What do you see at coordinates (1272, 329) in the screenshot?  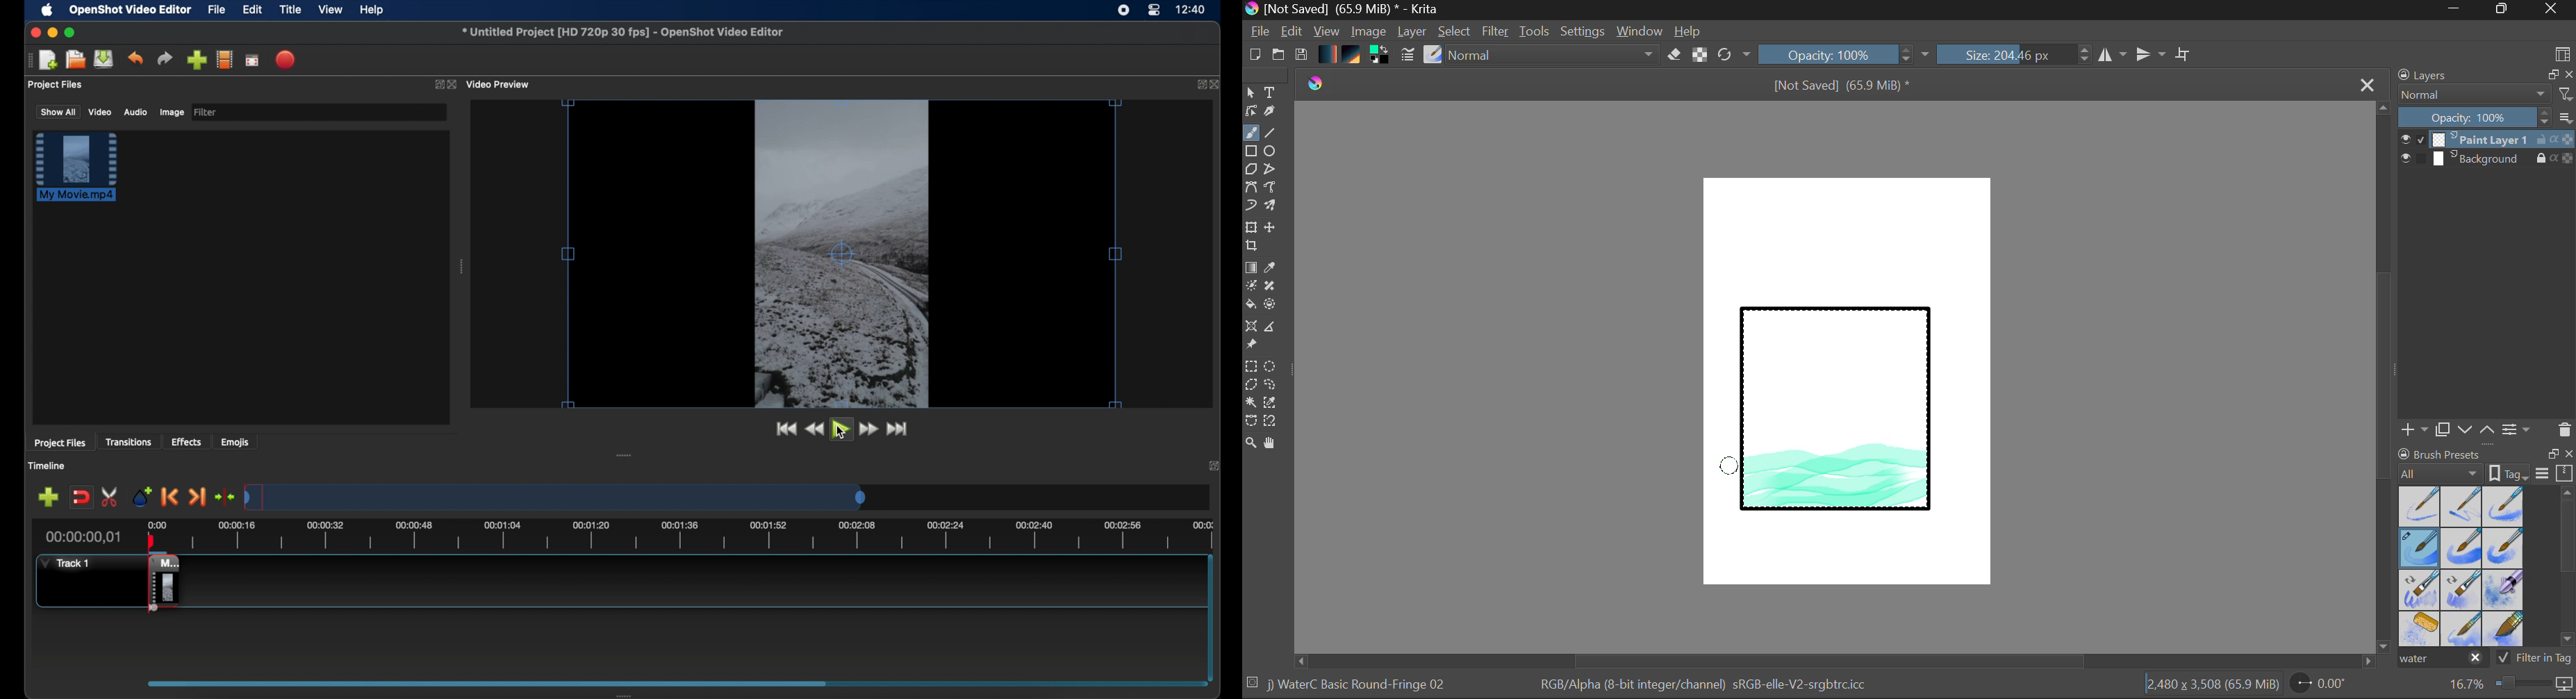 I see `Measurements` at bounding box center [1272, 329].